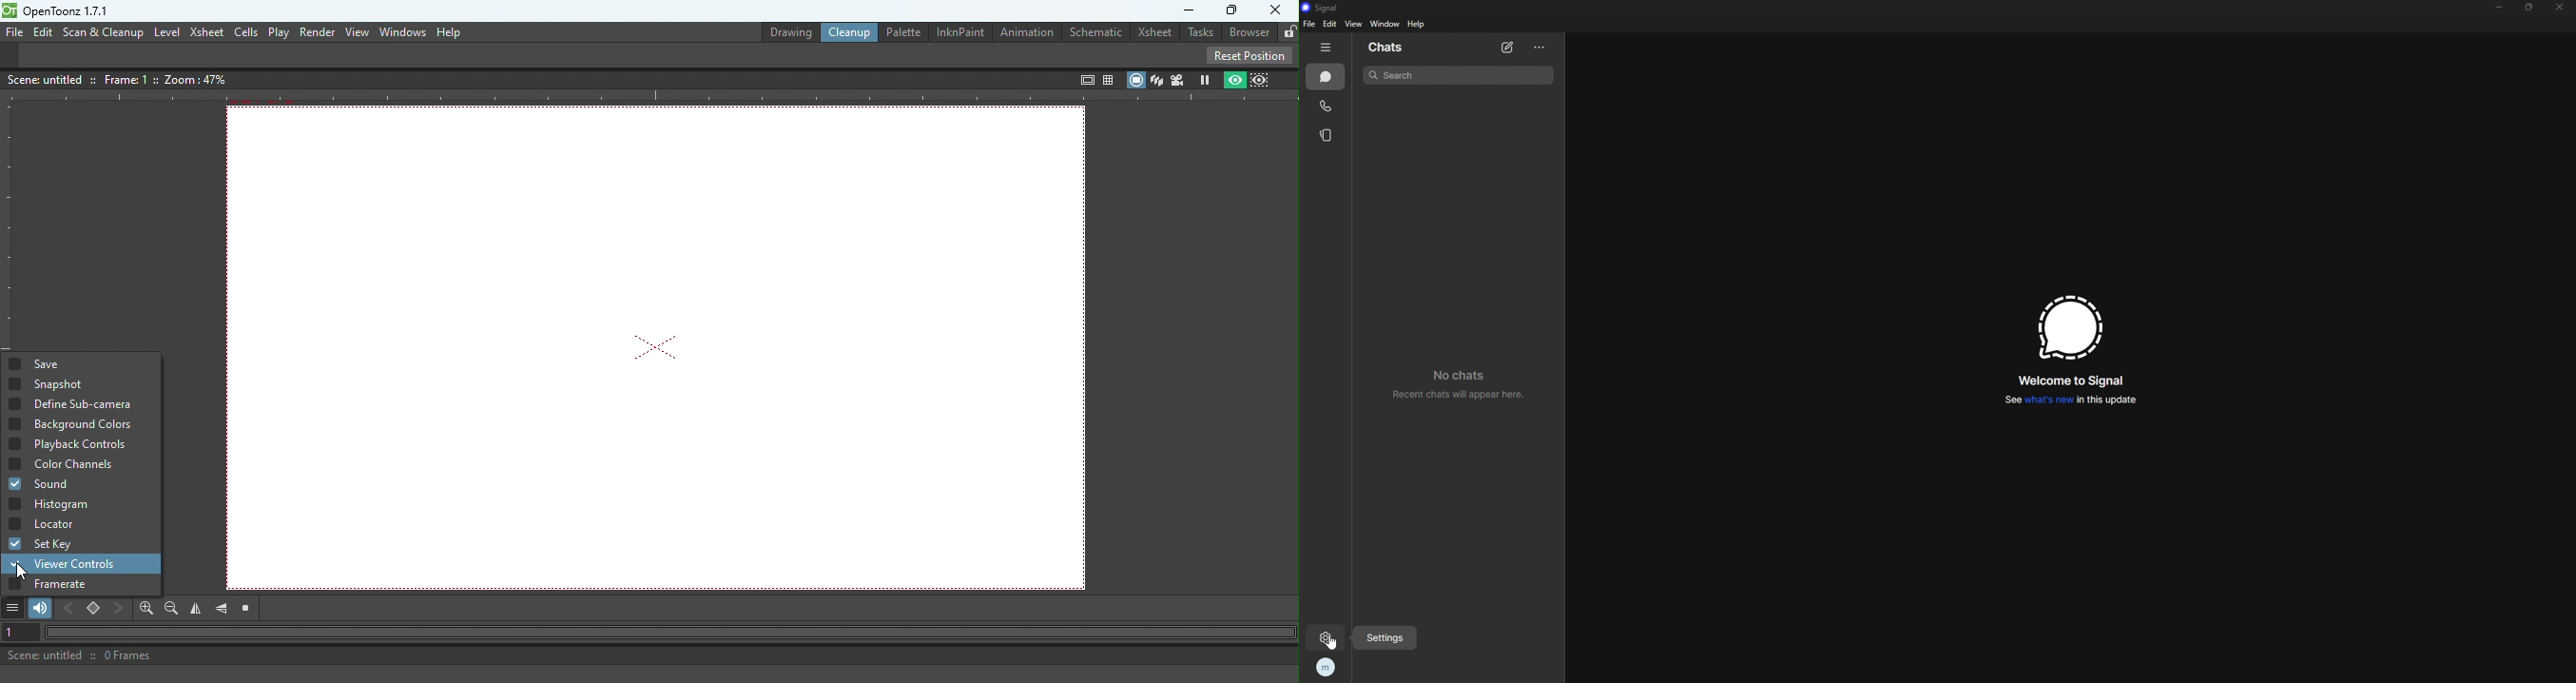  I want to click on help, so click(1417, 23).